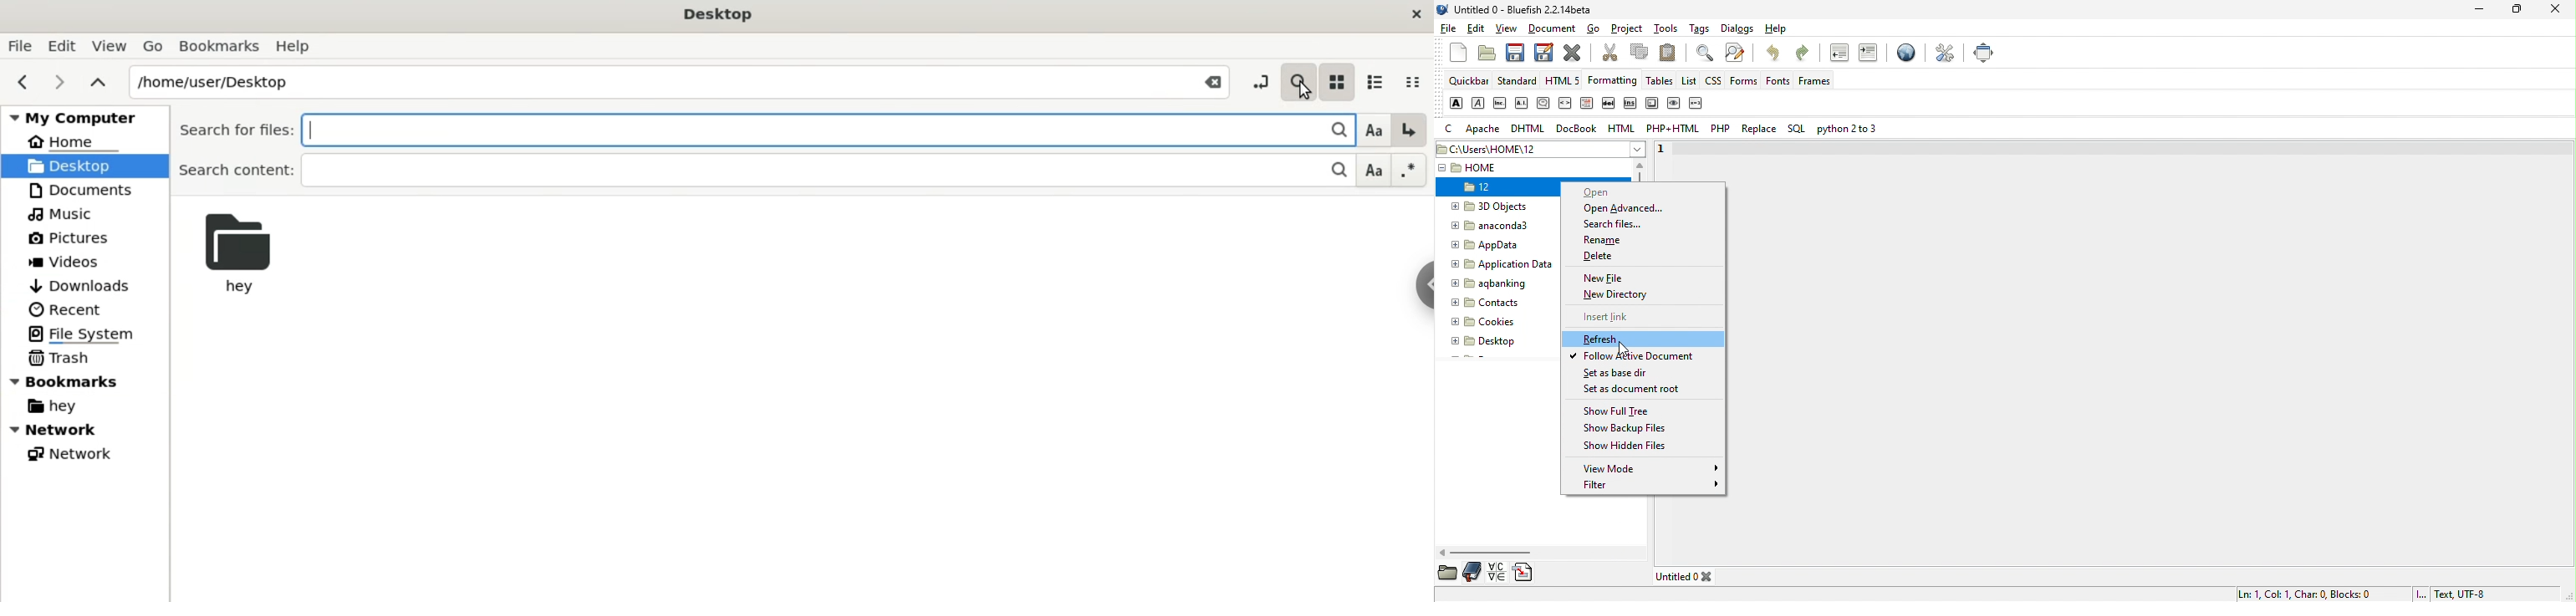 This screenshot has height=616, width=2576. Describe the element at coordinates (1839, 55) in the screenshot. I see `unindent` at that location.